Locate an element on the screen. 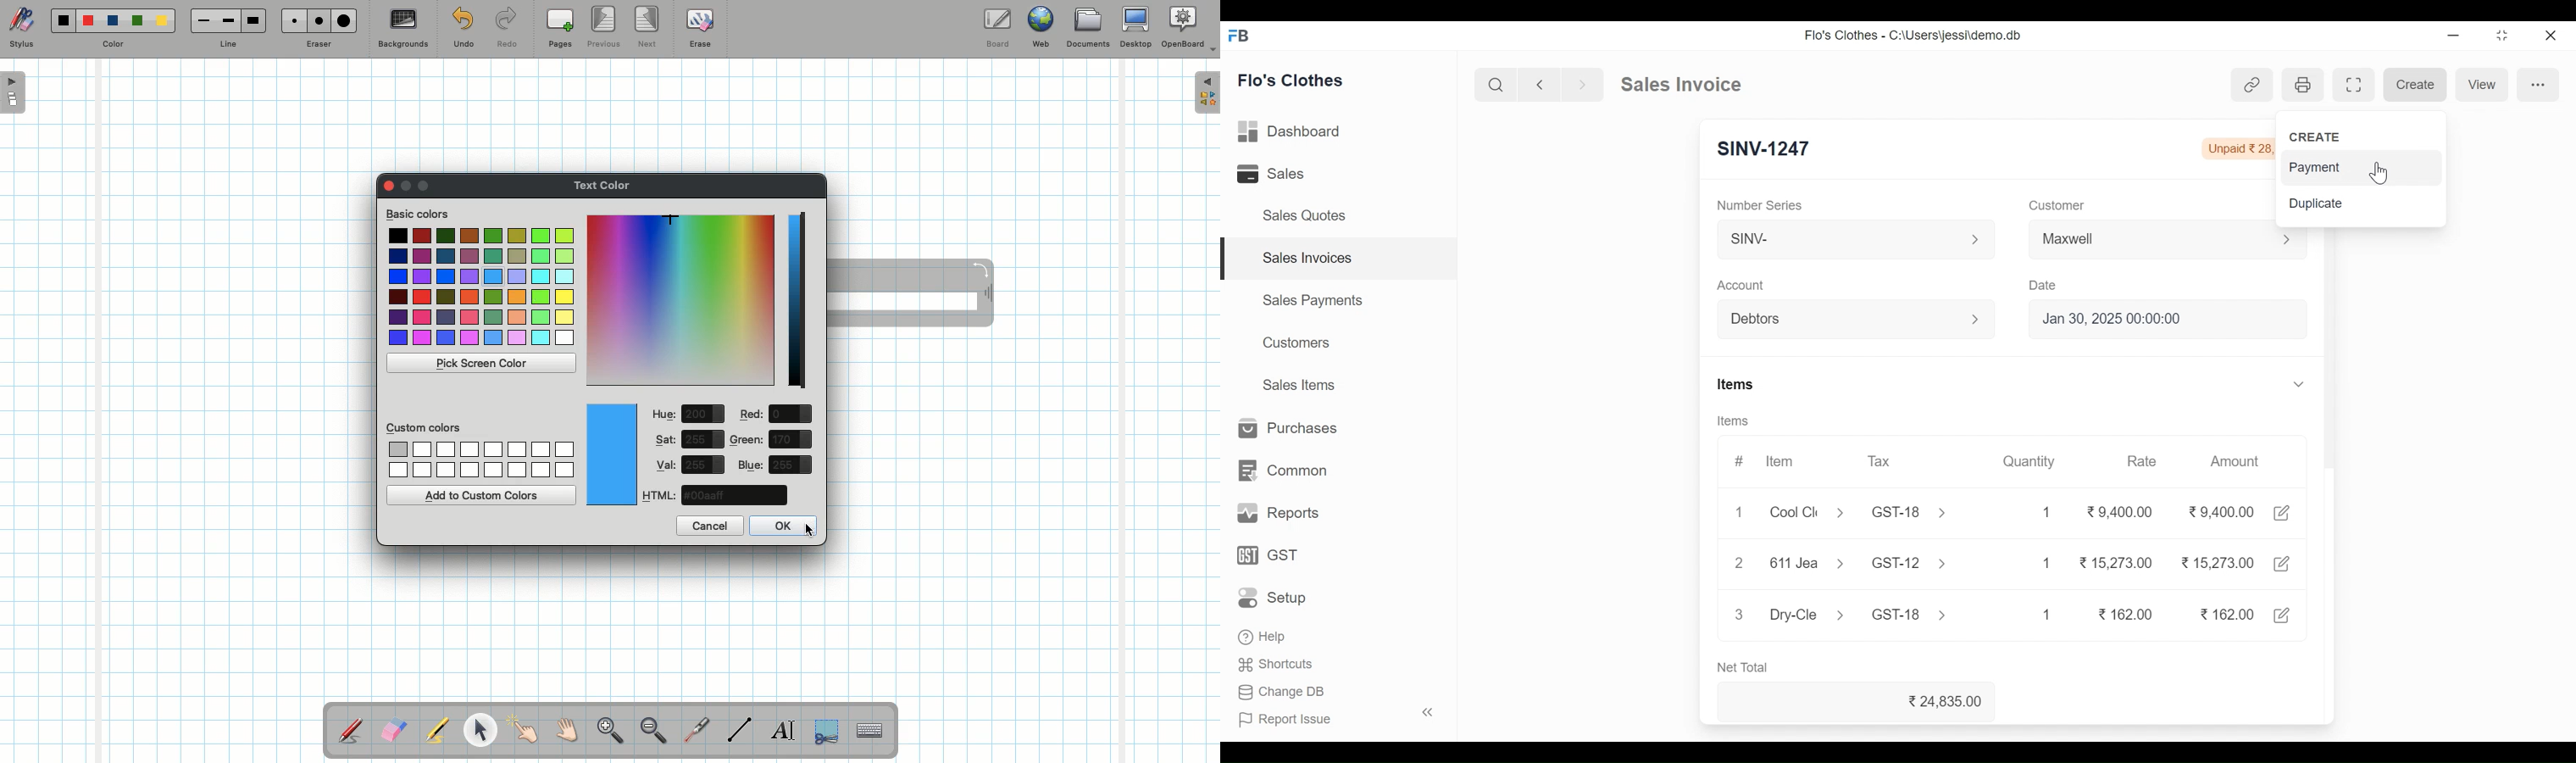  162.00 is located at coordinates (2128, 614).